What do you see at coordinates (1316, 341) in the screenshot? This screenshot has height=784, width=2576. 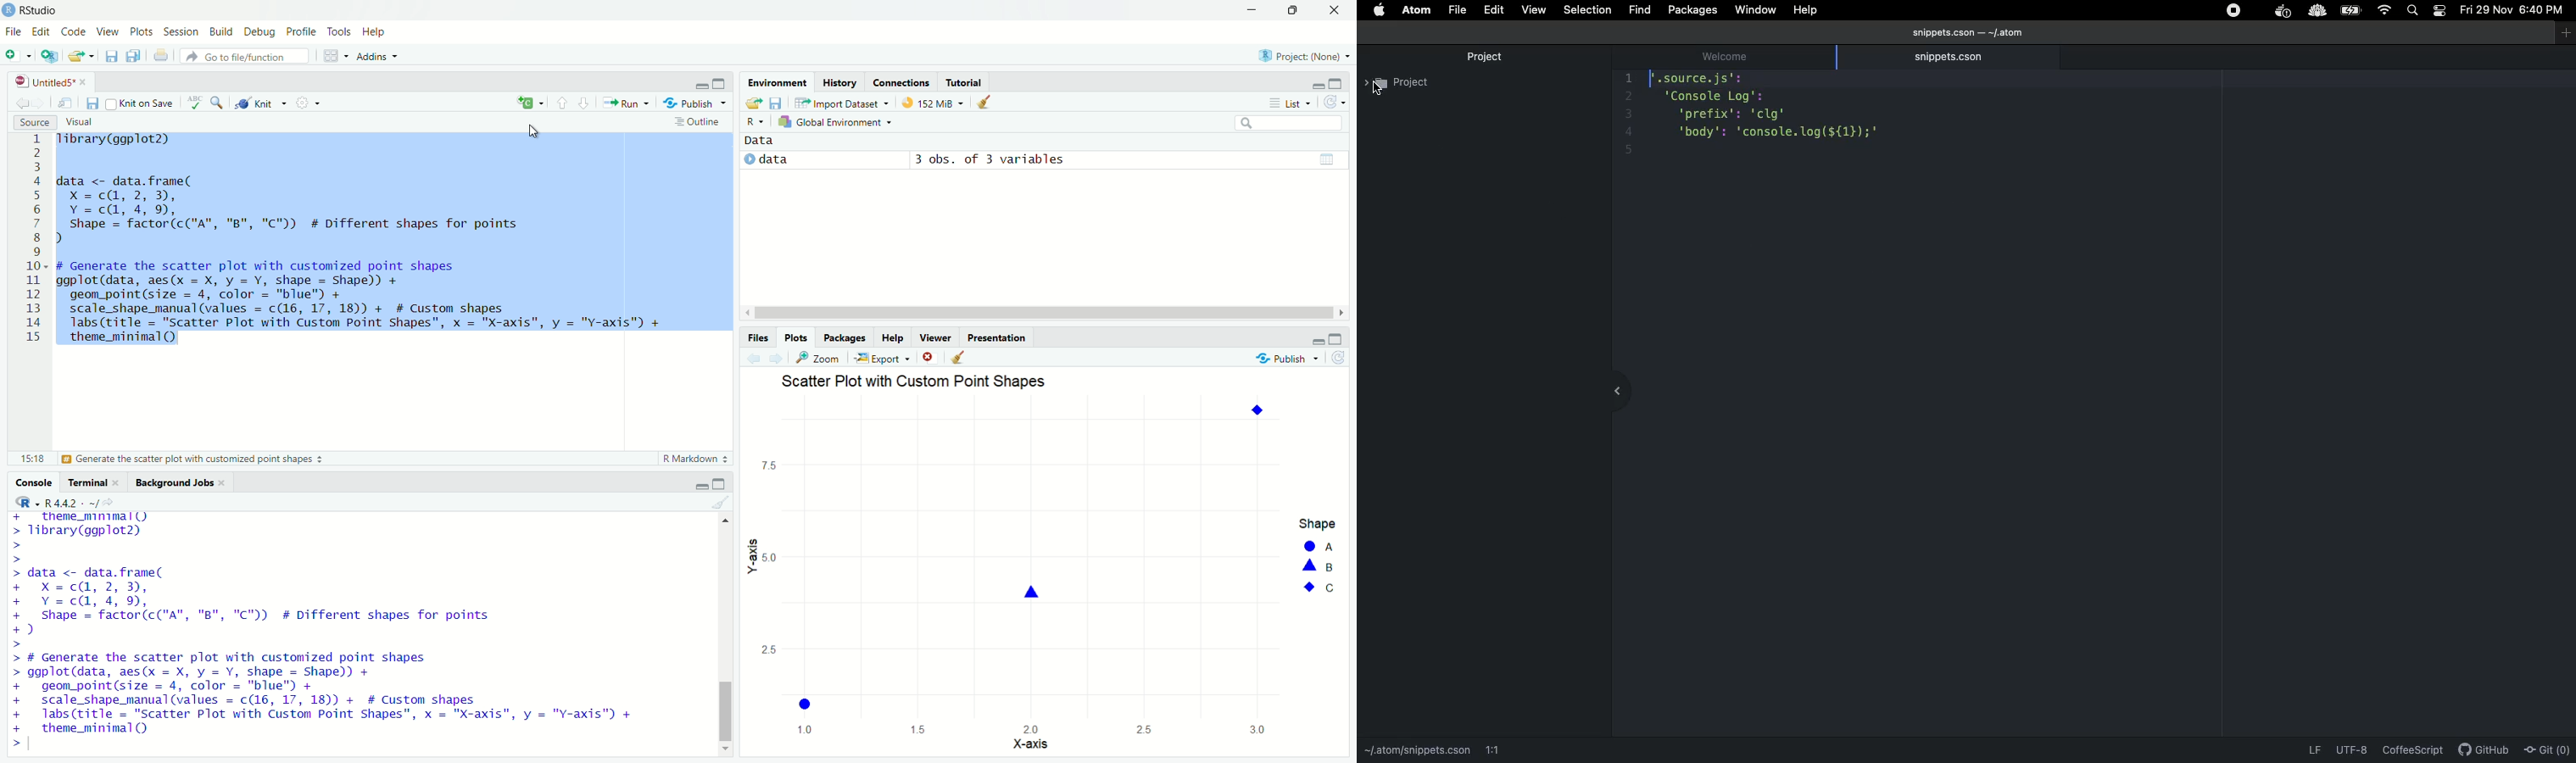 I see `minimize` at bounding box center [1316, 341].